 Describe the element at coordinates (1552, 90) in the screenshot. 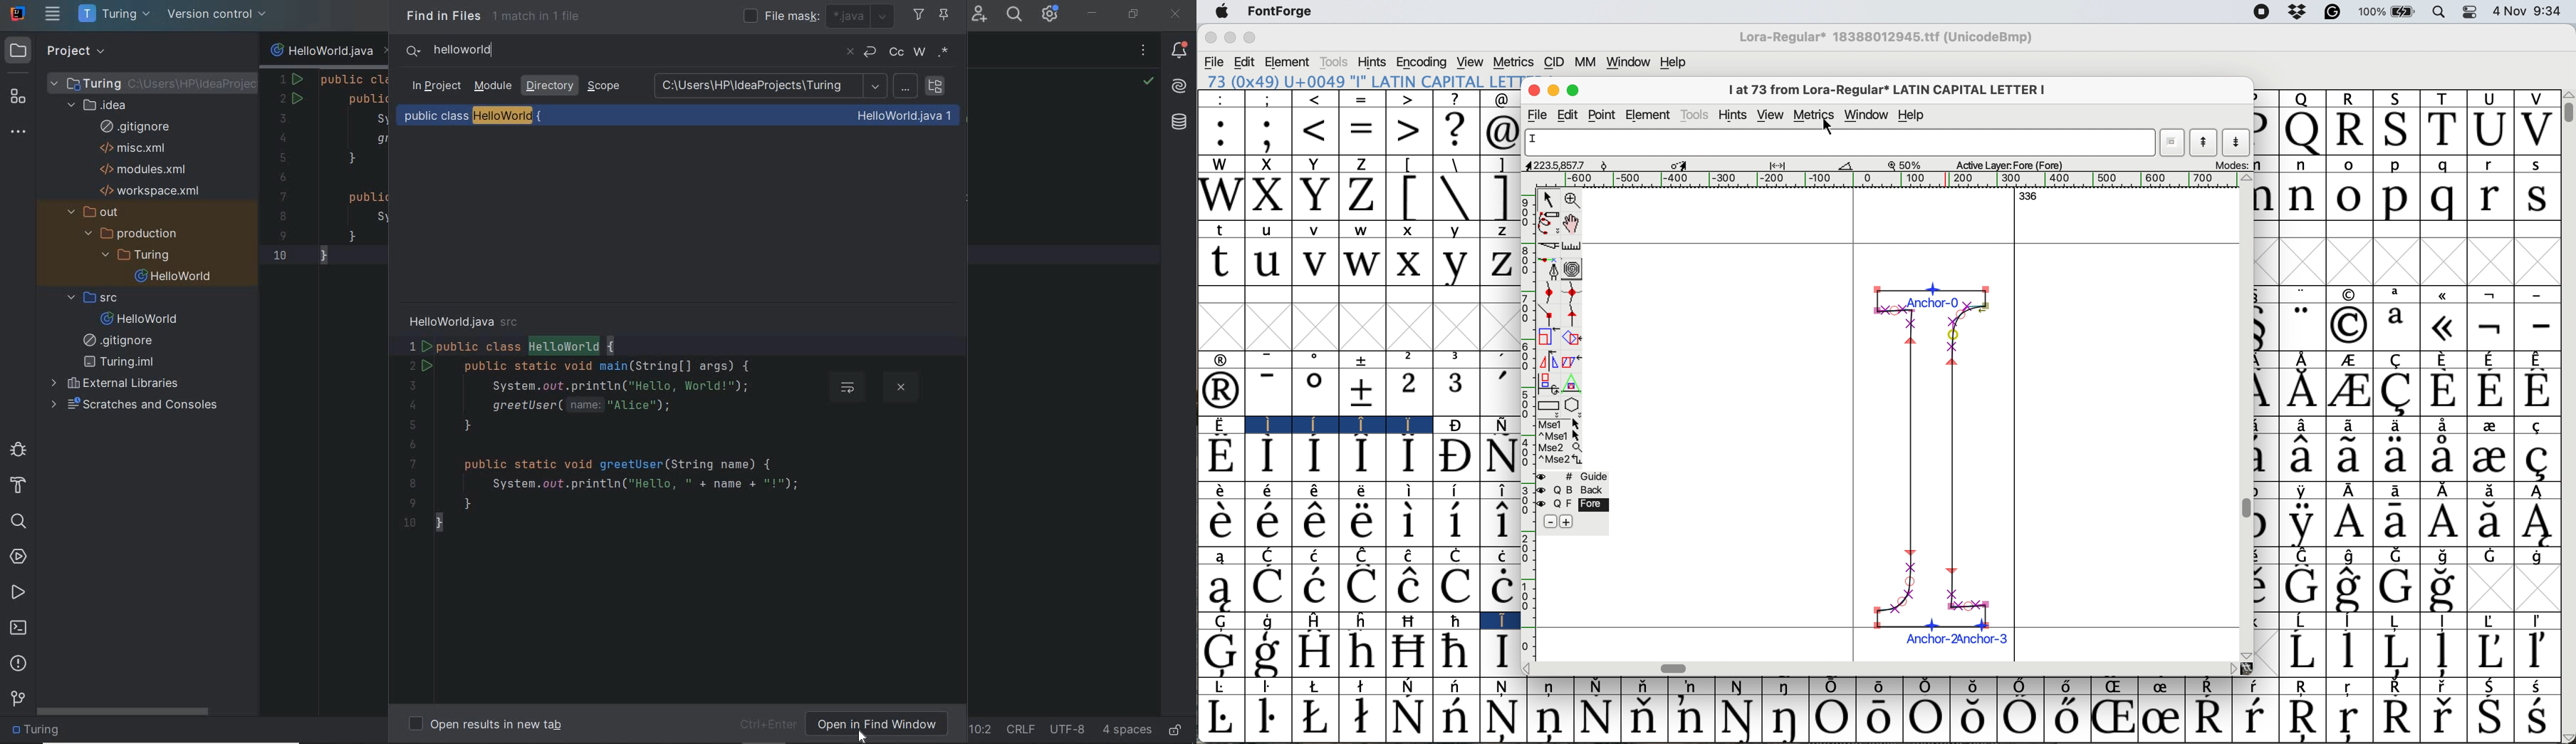

I see `minimise` at that location.